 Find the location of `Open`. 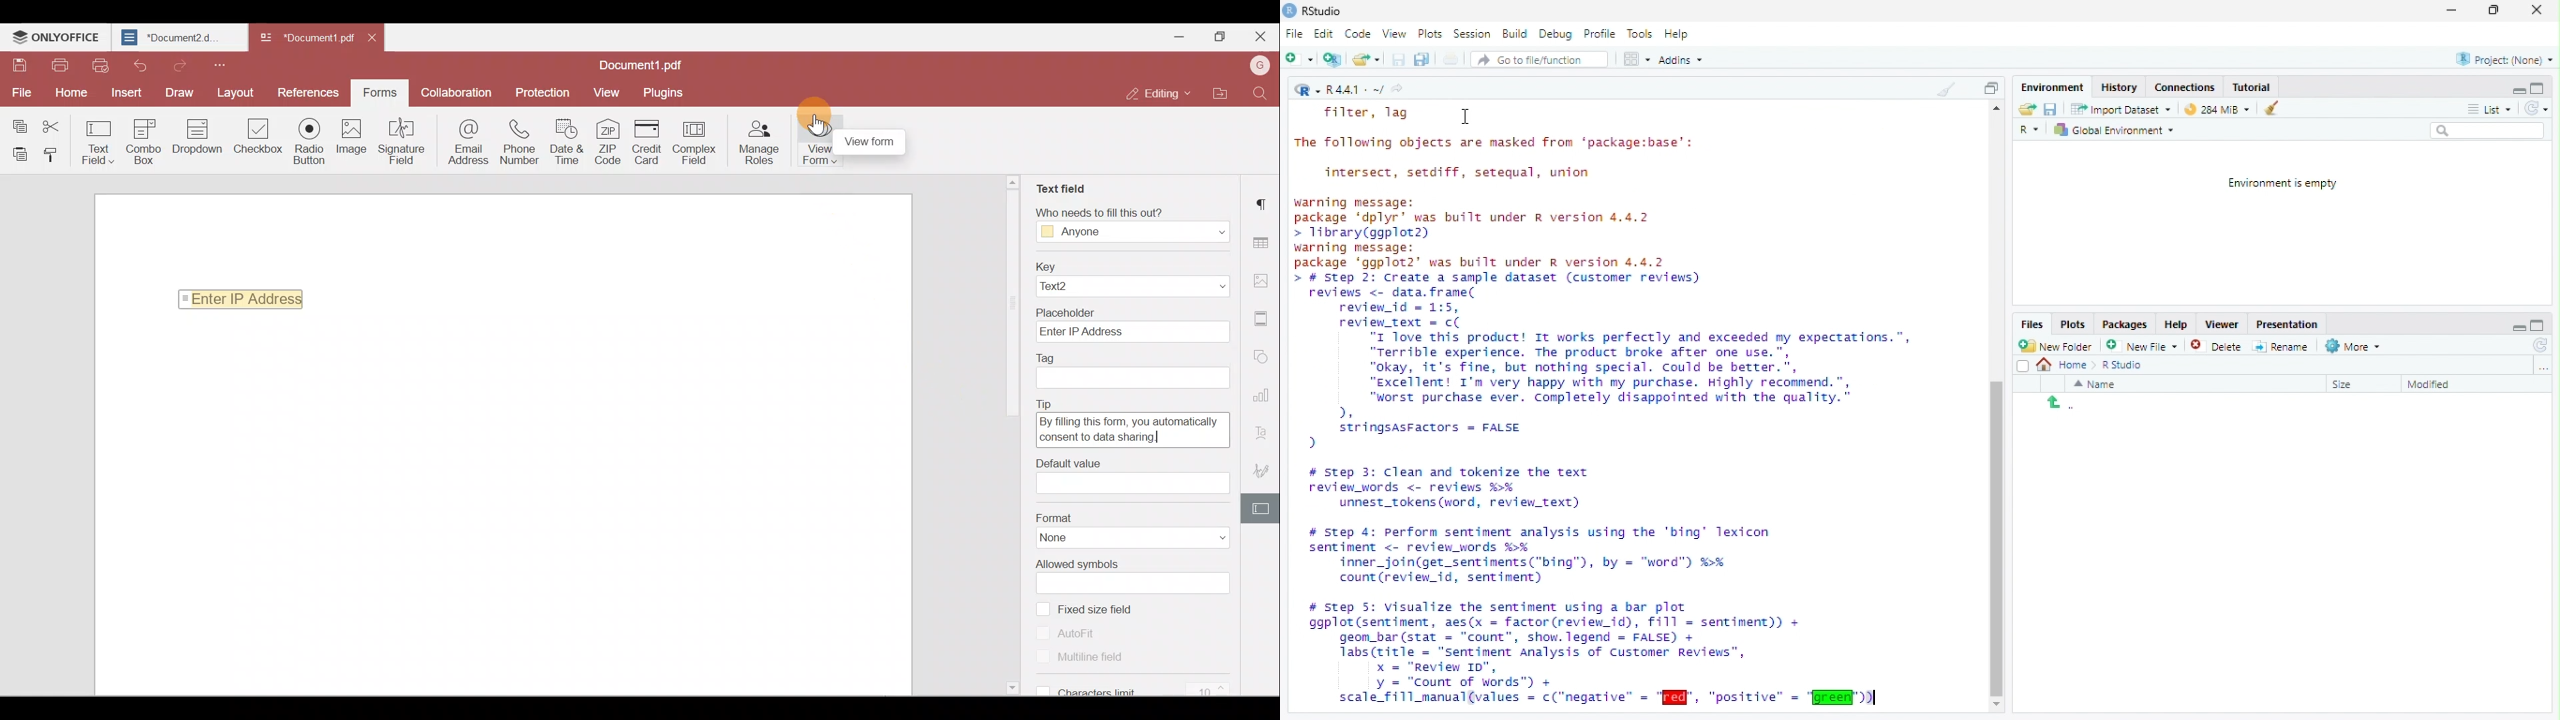

Open is located at coordinates (2028, 109).